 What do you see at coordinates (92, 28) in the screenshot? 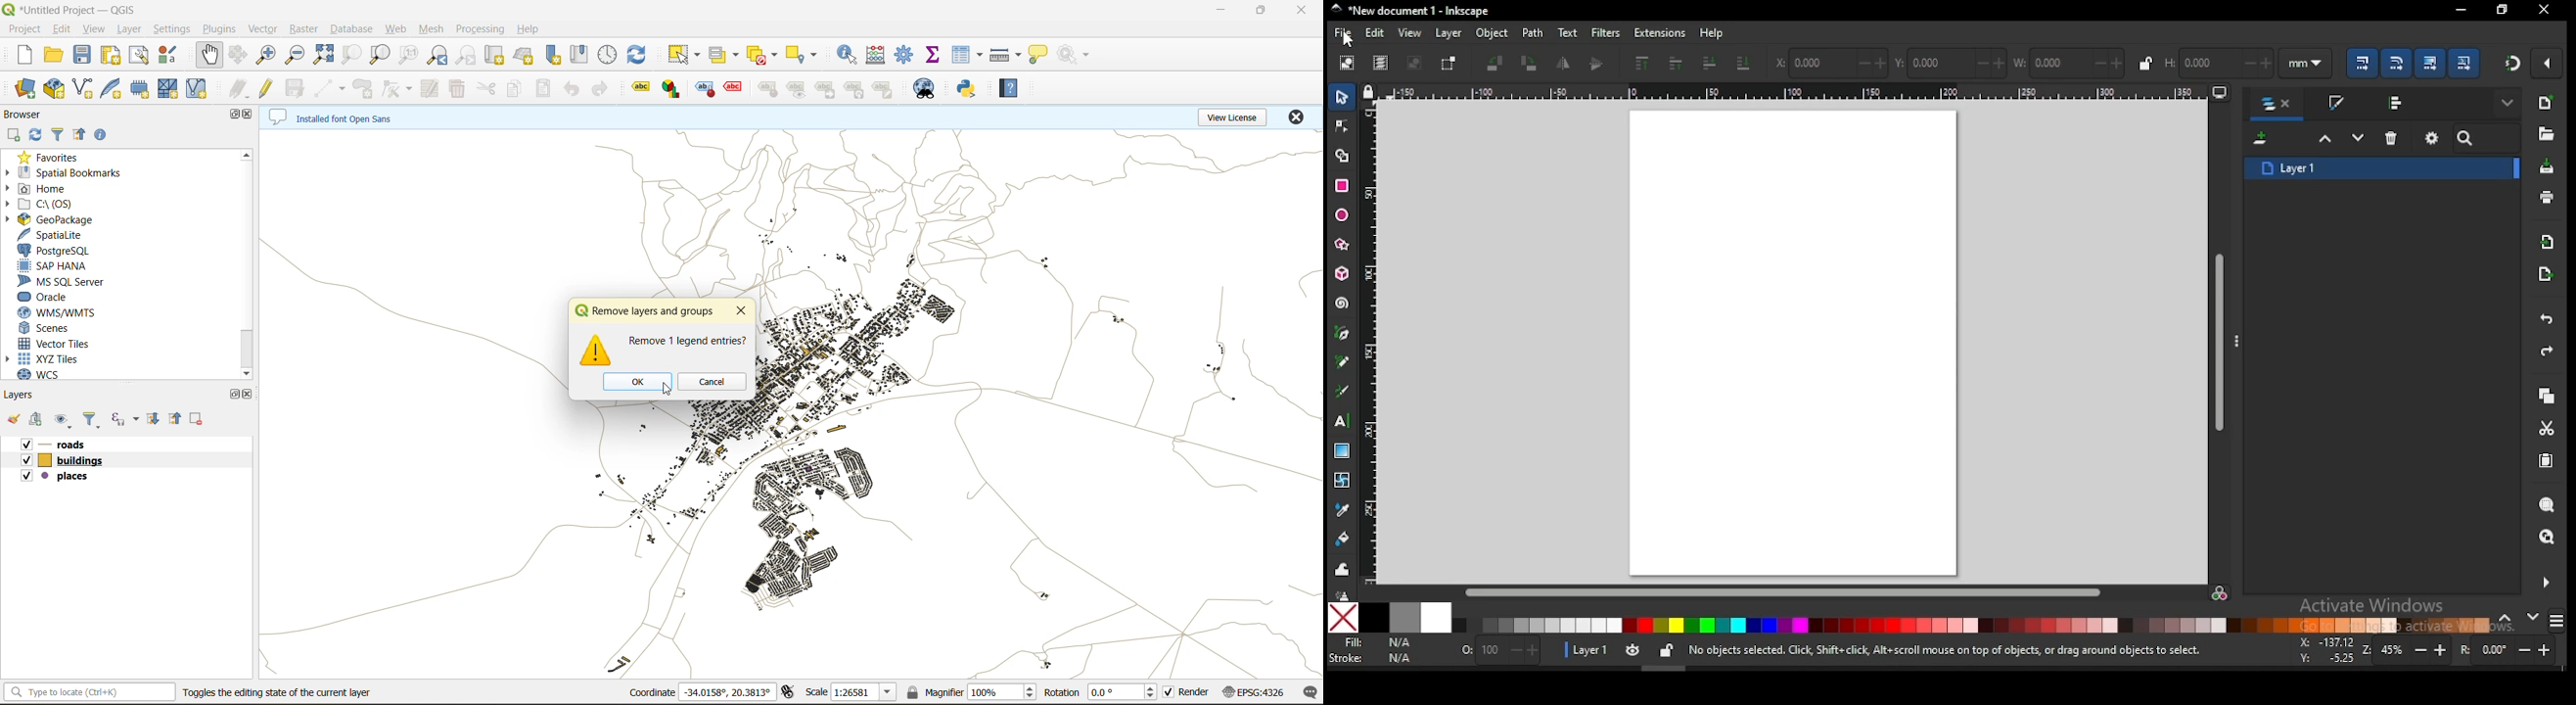
I see `view` at bounding box center [92, 28].